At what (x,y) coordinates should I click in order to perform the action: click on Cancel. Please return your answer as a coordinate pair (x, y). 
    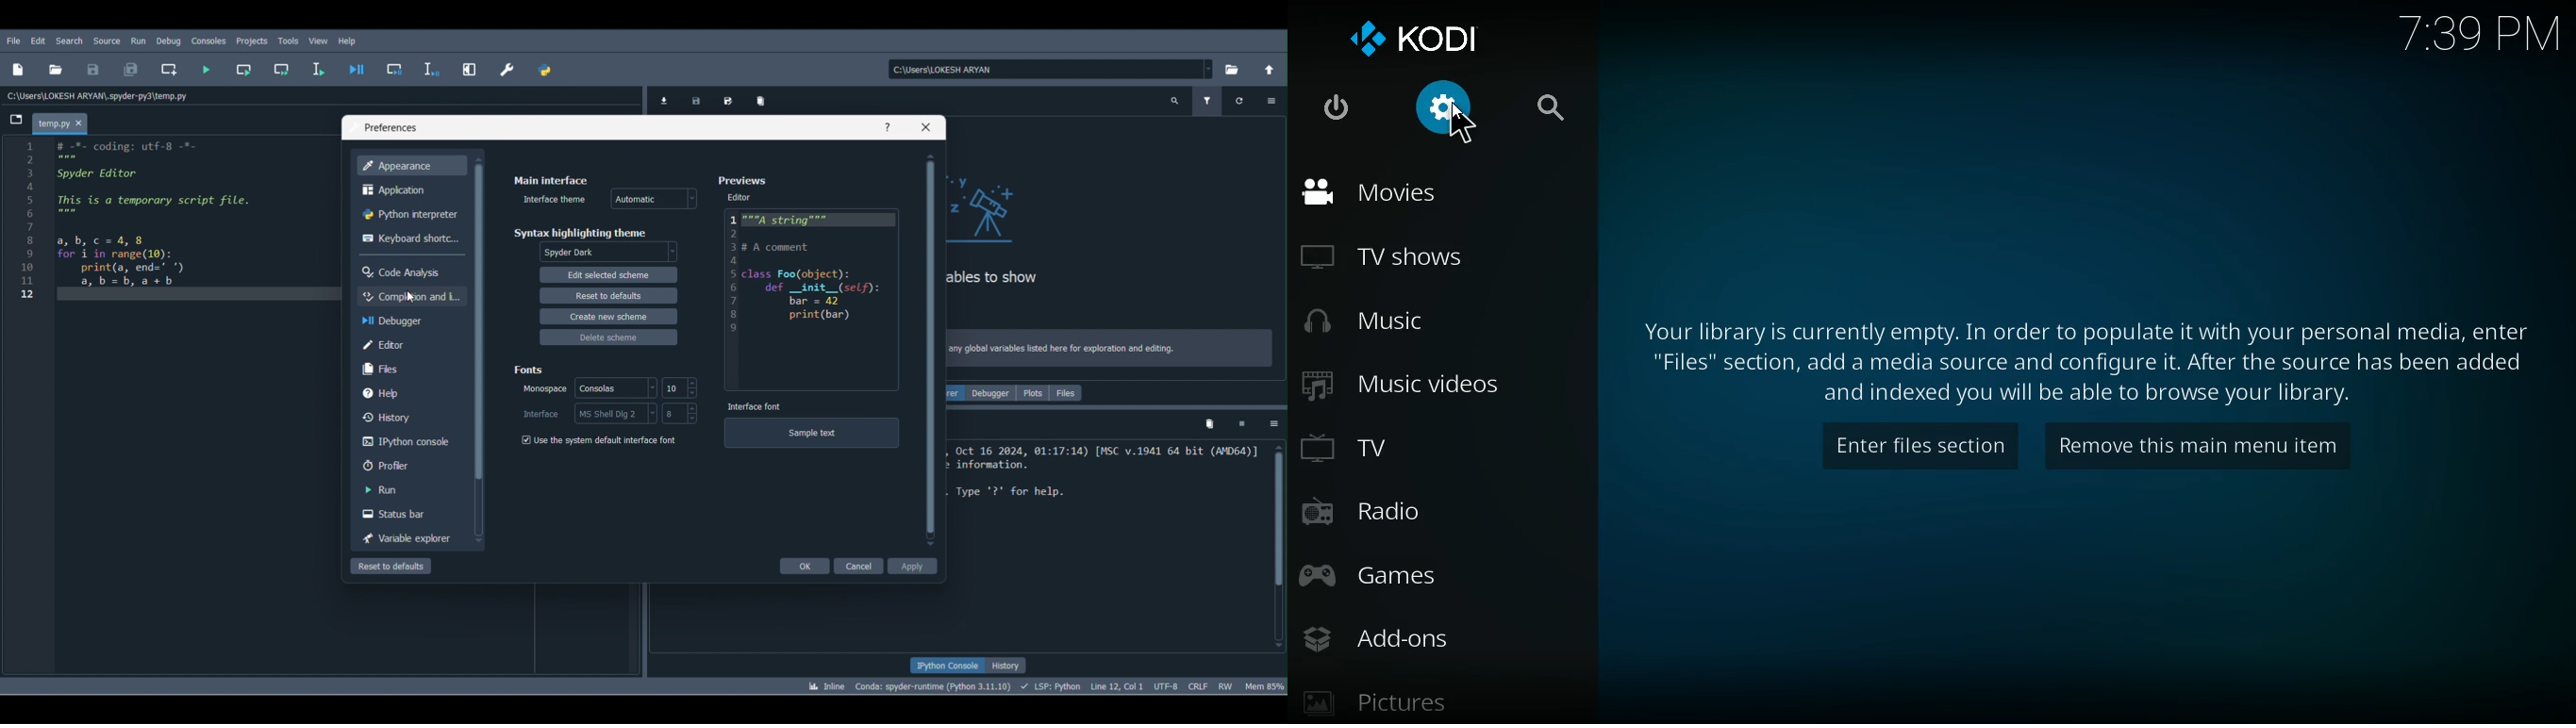
    Looking at the image, I should click on (861, 566).